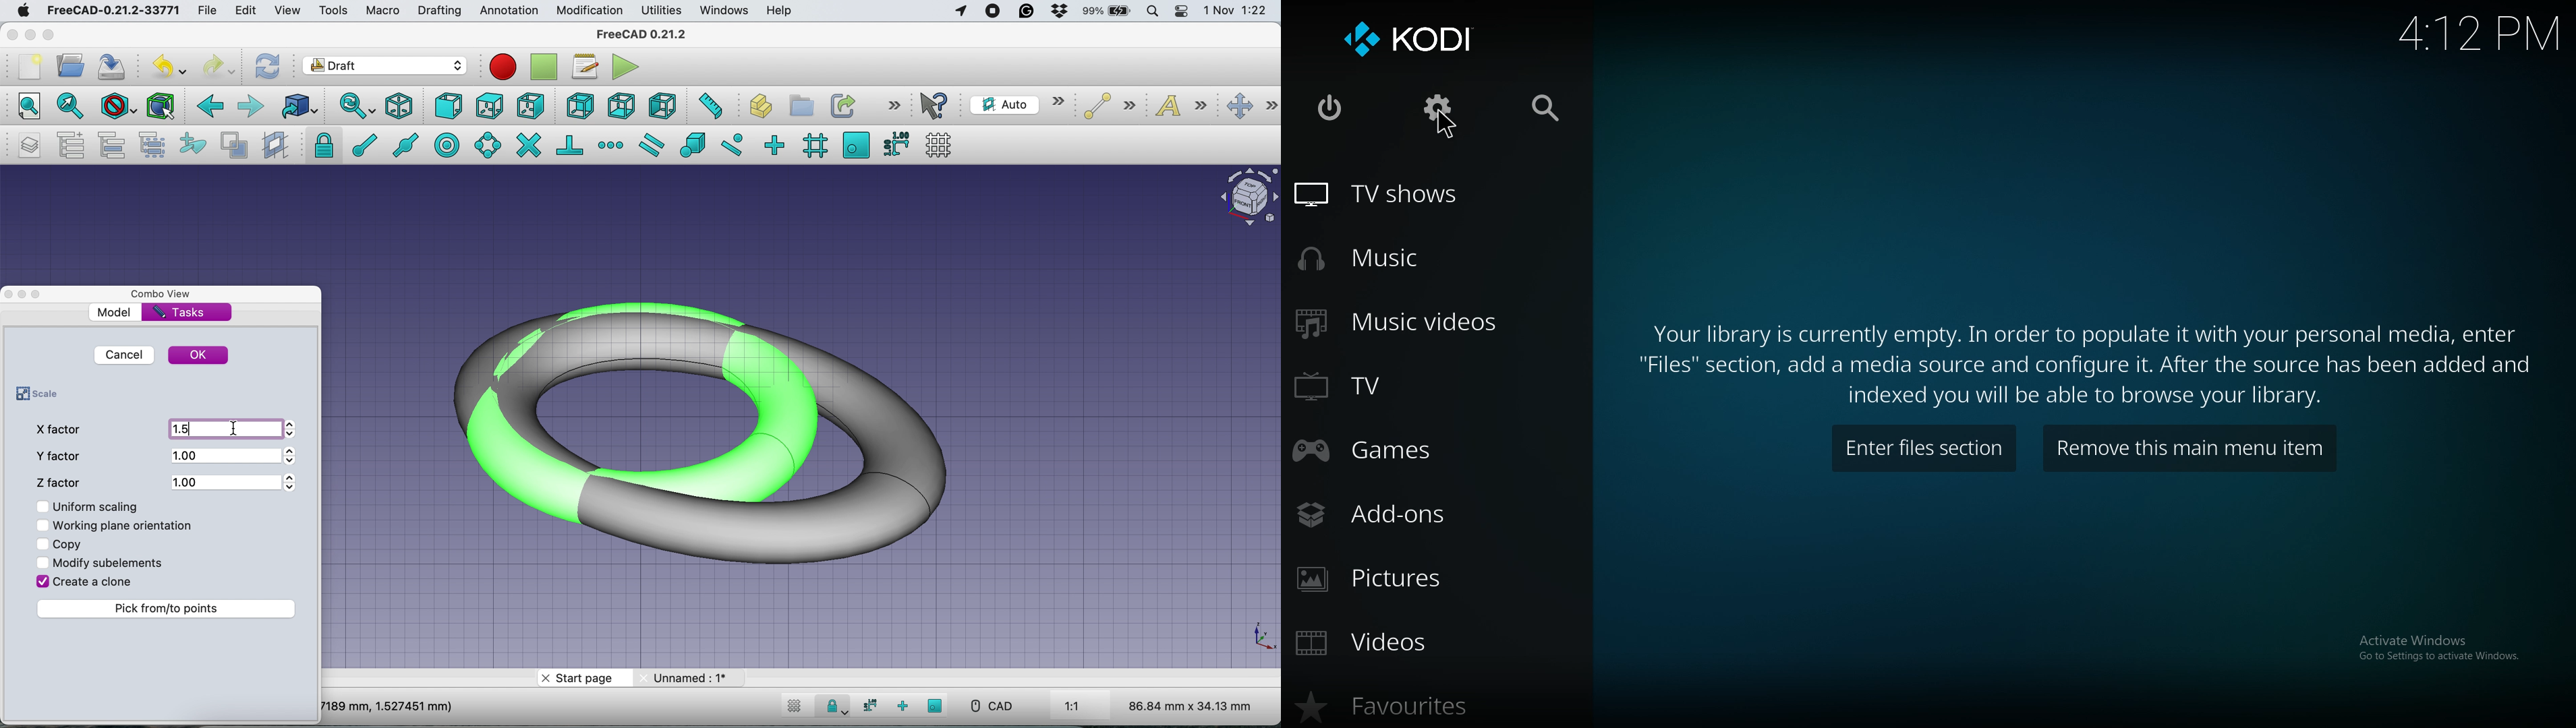  Describe the element at coordinates (115, 561) in the screenshot. I see `modify sub elements` at that location.